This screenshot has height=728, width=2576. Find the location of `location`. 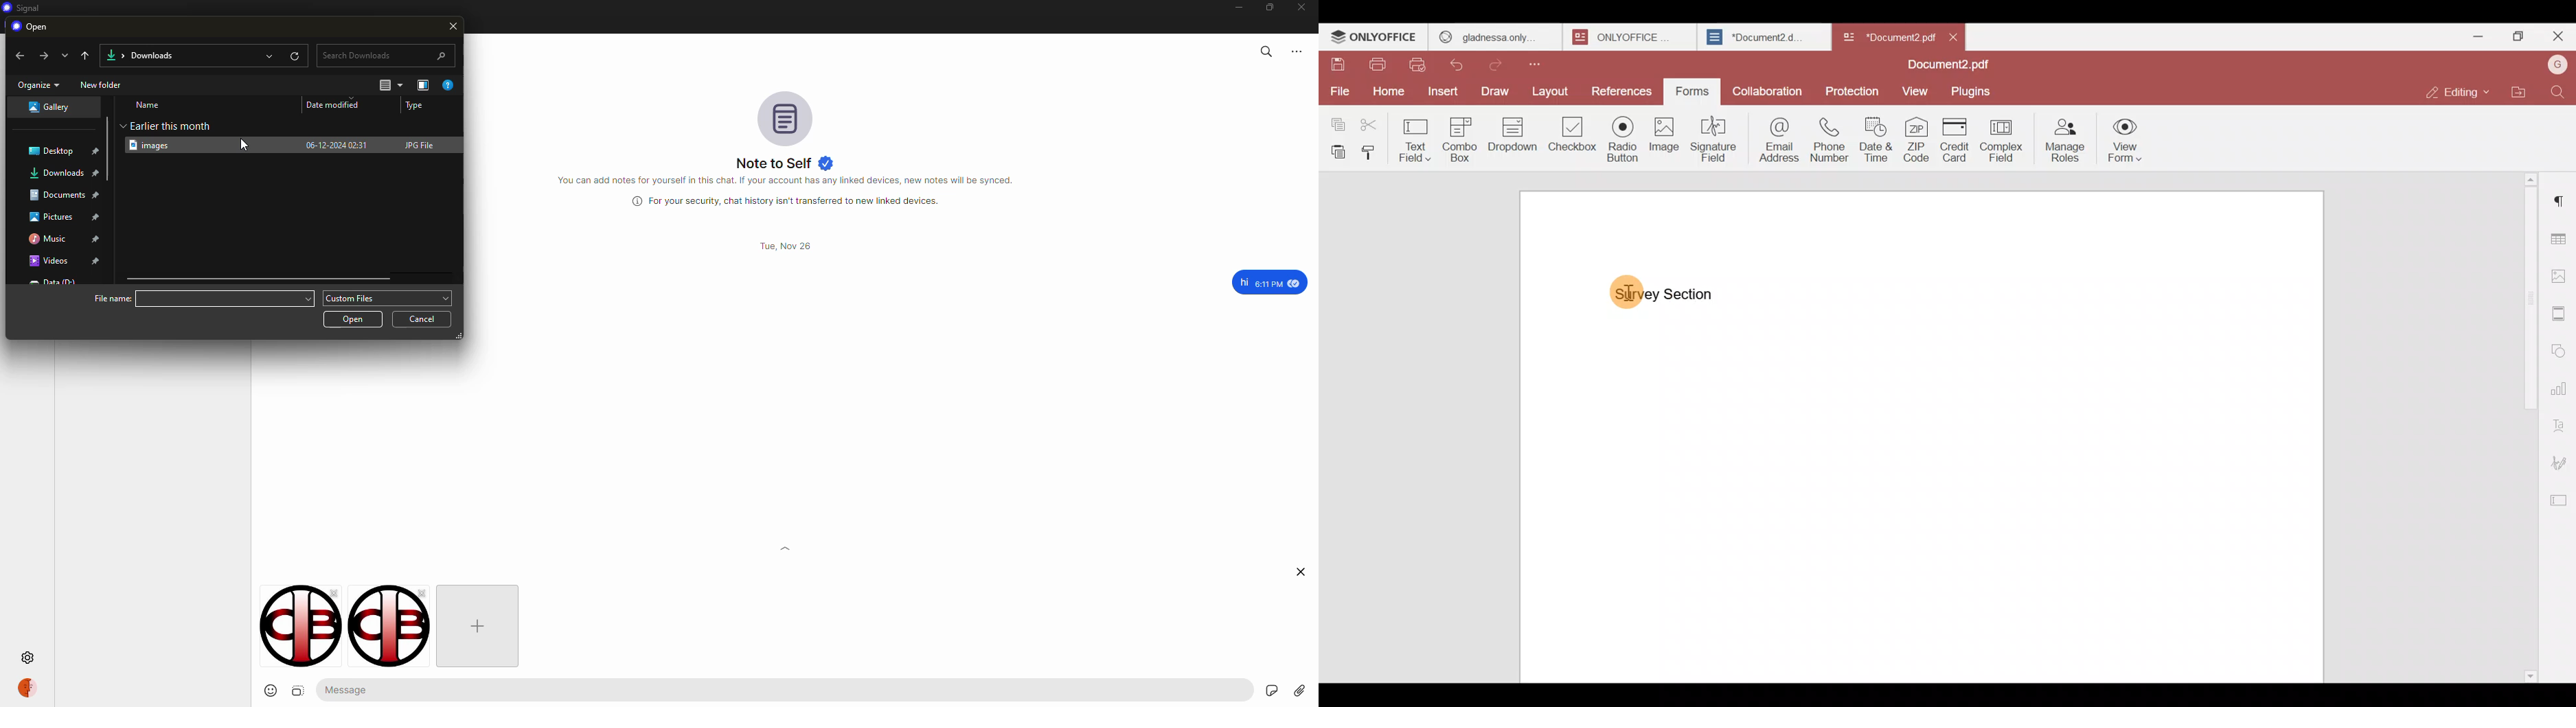

location is located at coordinates (51, 217).